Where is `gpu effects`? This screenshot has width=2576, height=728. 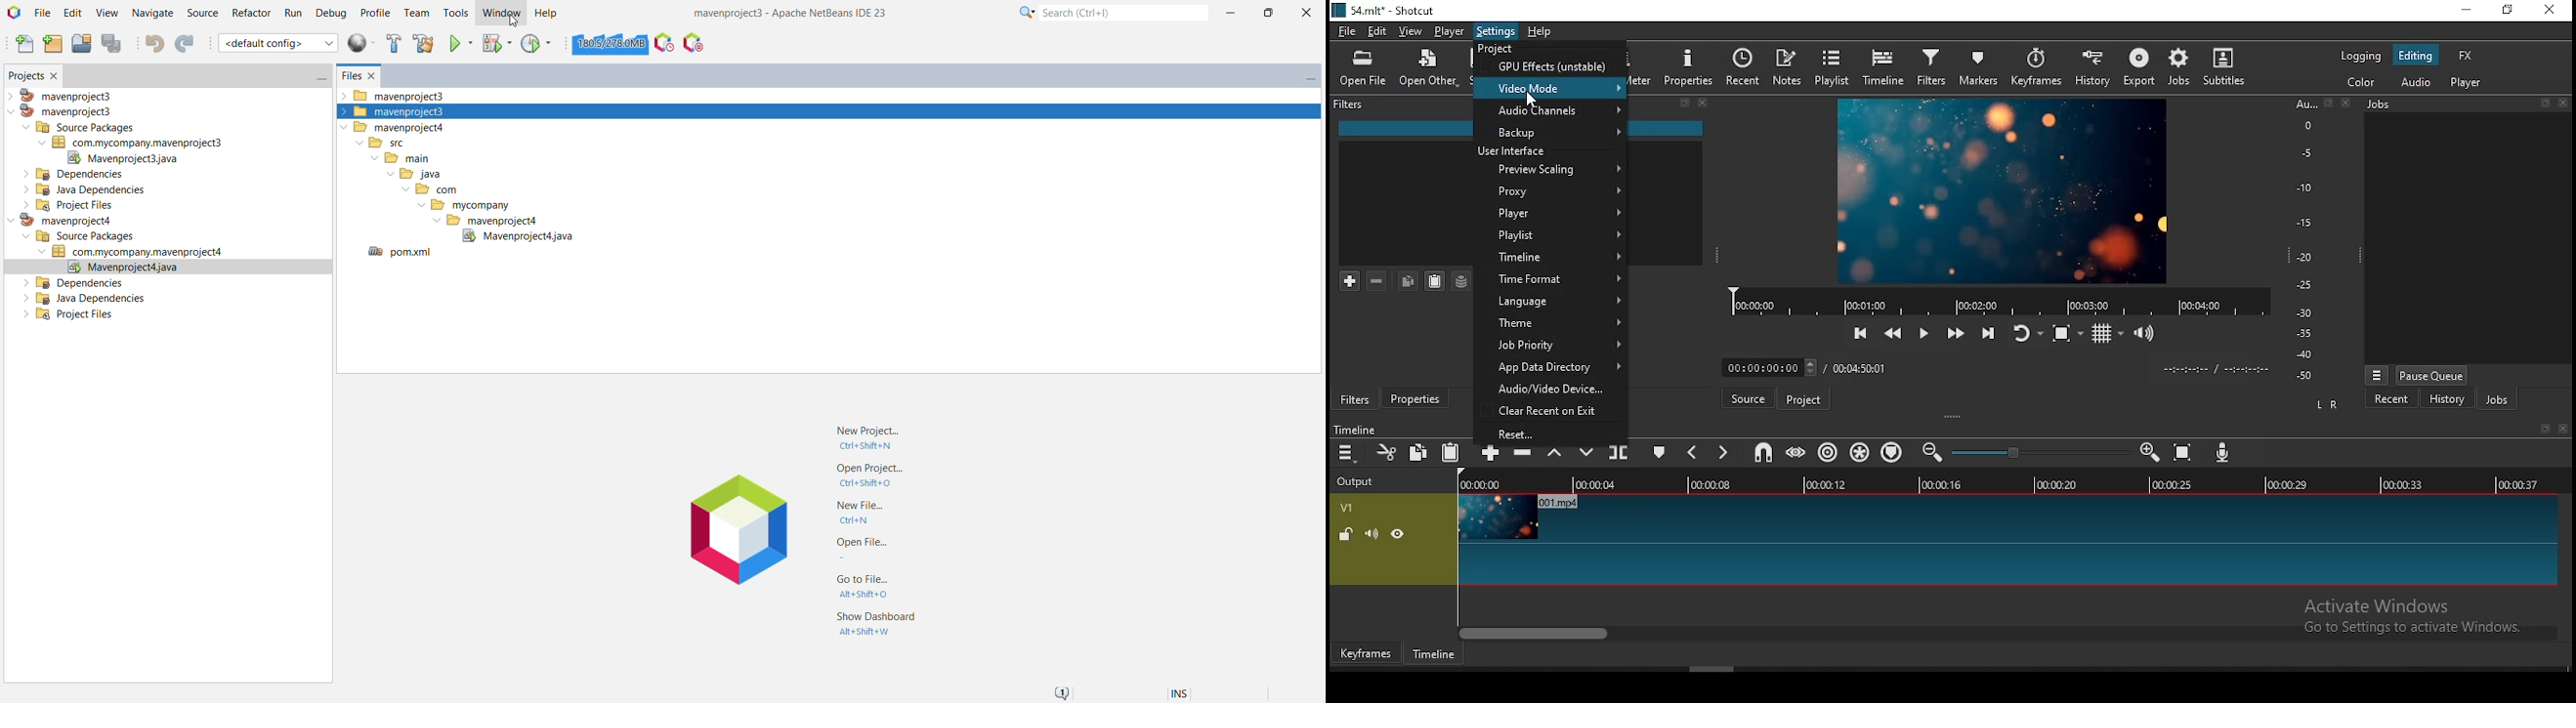
gpu effects is located at coordinates (1551, 65).